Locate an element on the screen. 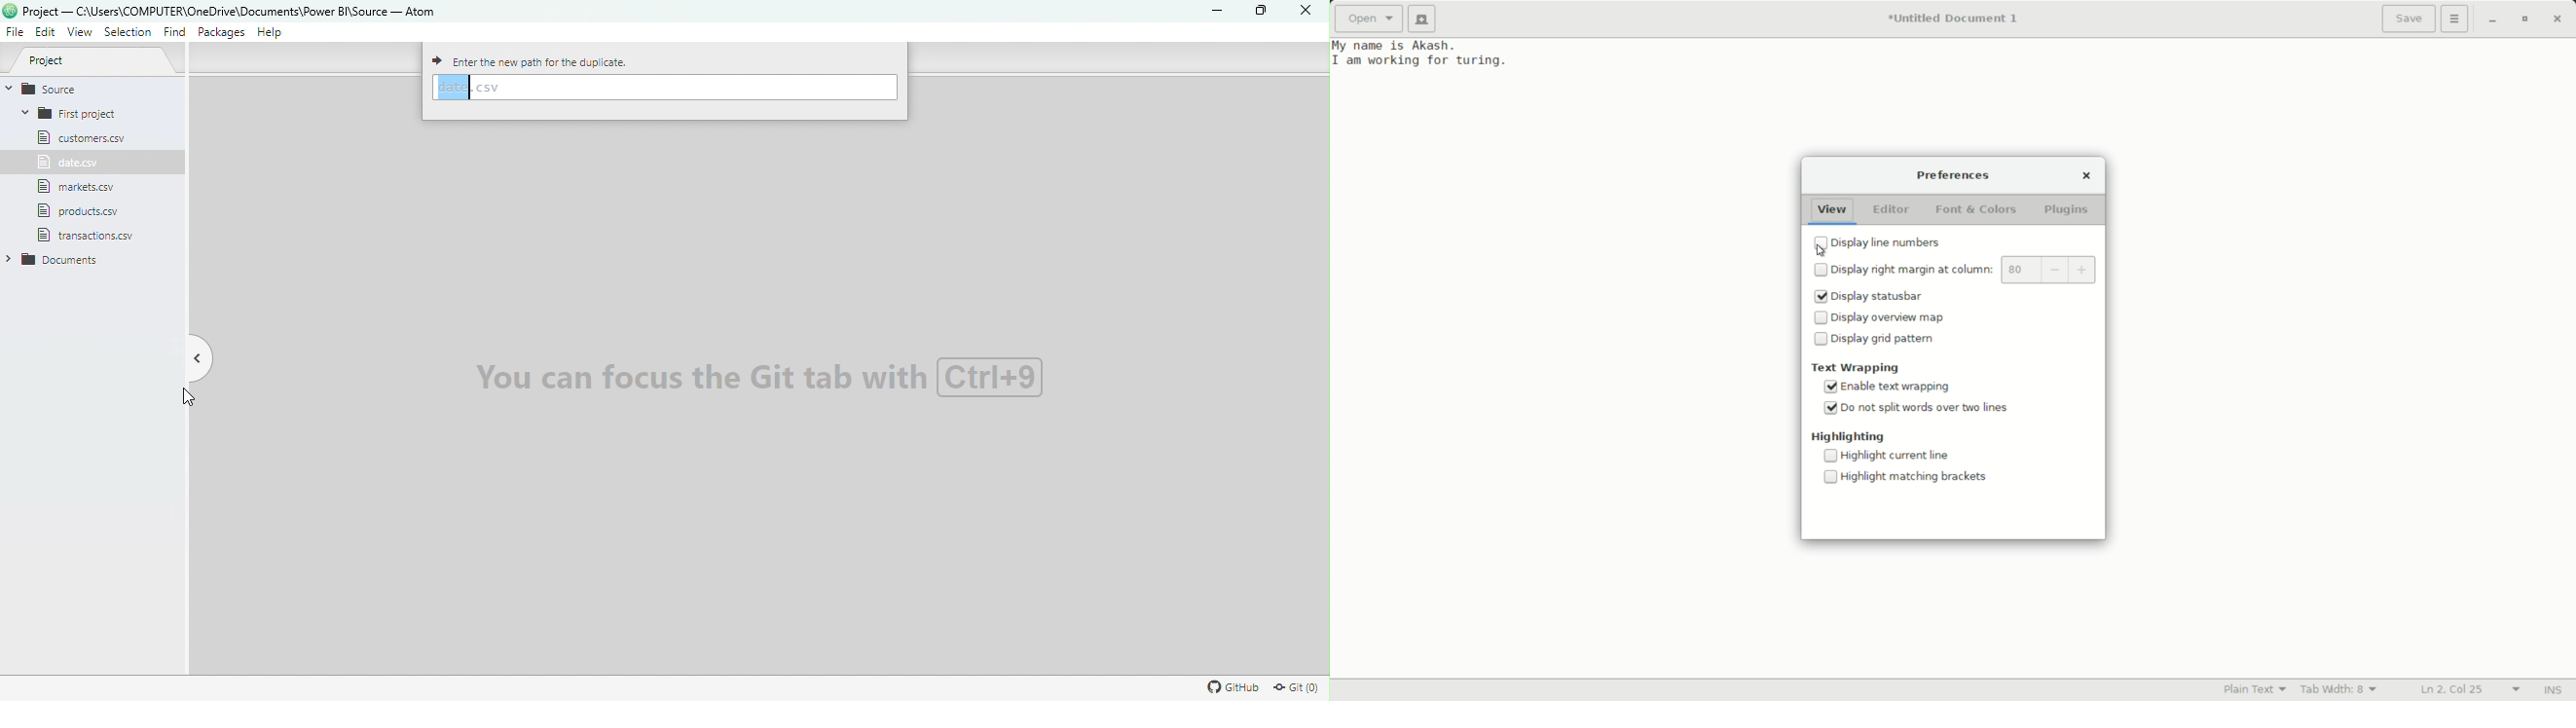 The image size is (2576, 728). View is located at coordinates (82, 33).